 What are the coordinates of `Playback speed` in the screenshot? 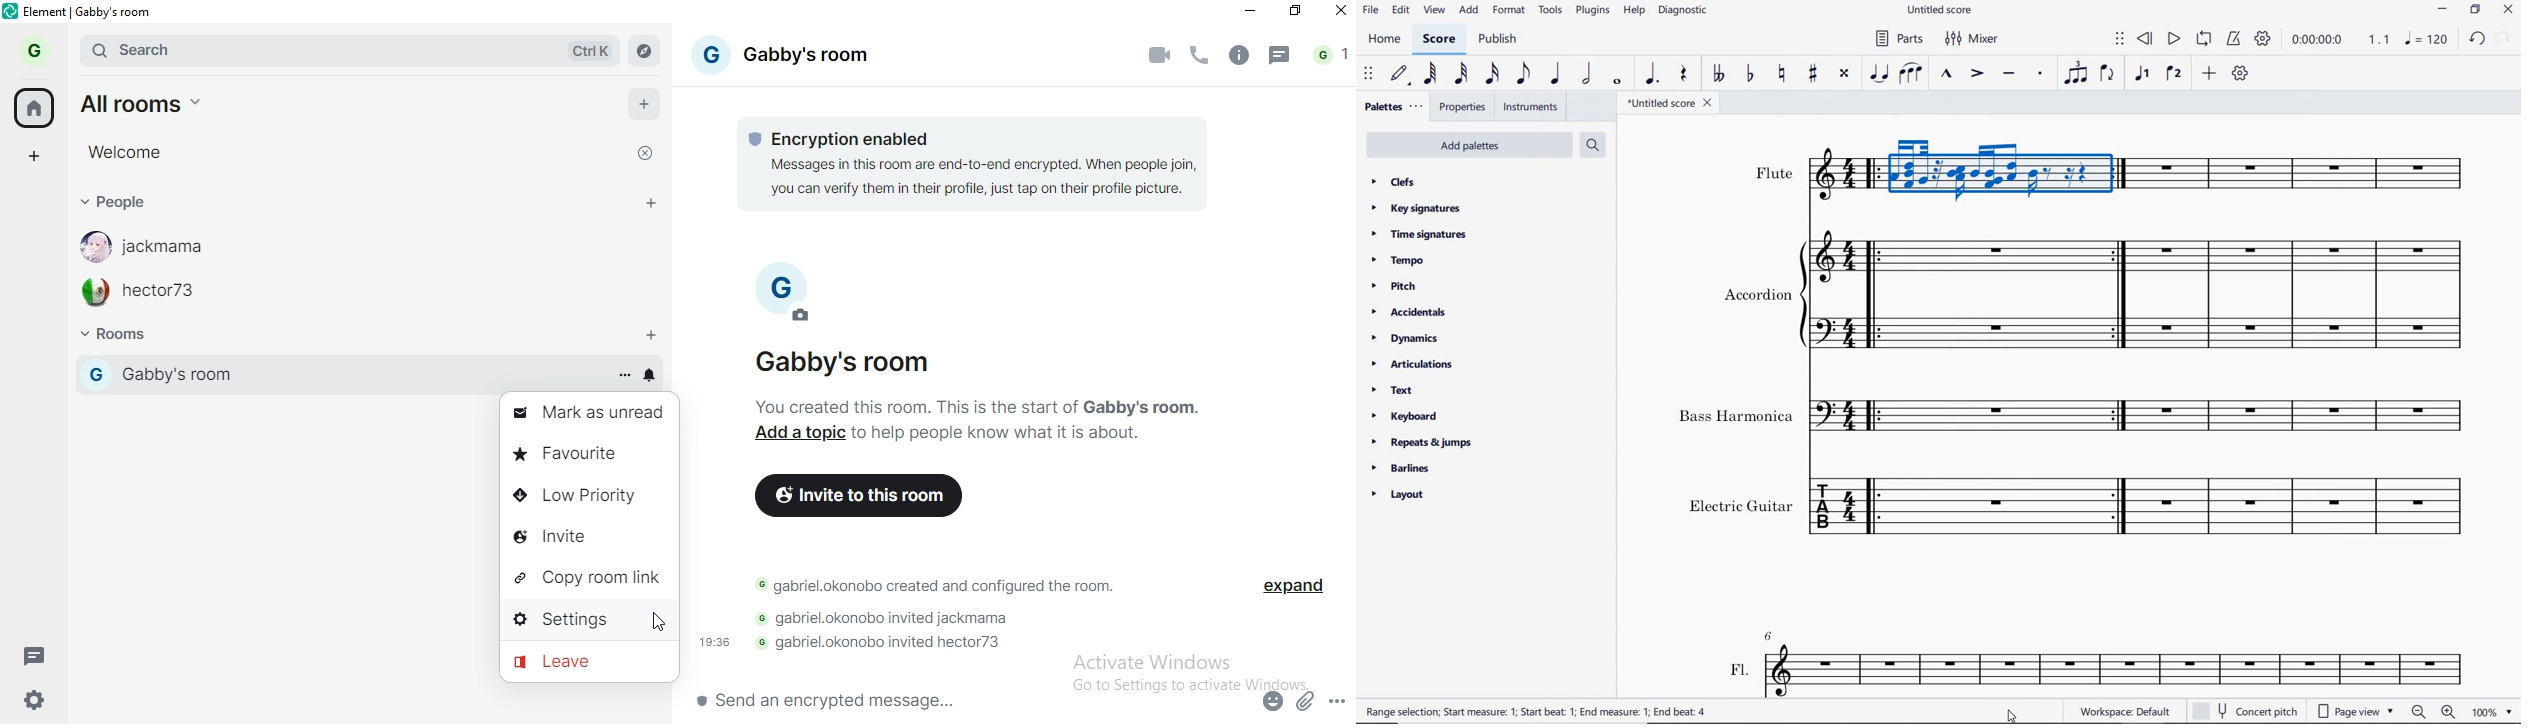 It's located at (2380, 40).